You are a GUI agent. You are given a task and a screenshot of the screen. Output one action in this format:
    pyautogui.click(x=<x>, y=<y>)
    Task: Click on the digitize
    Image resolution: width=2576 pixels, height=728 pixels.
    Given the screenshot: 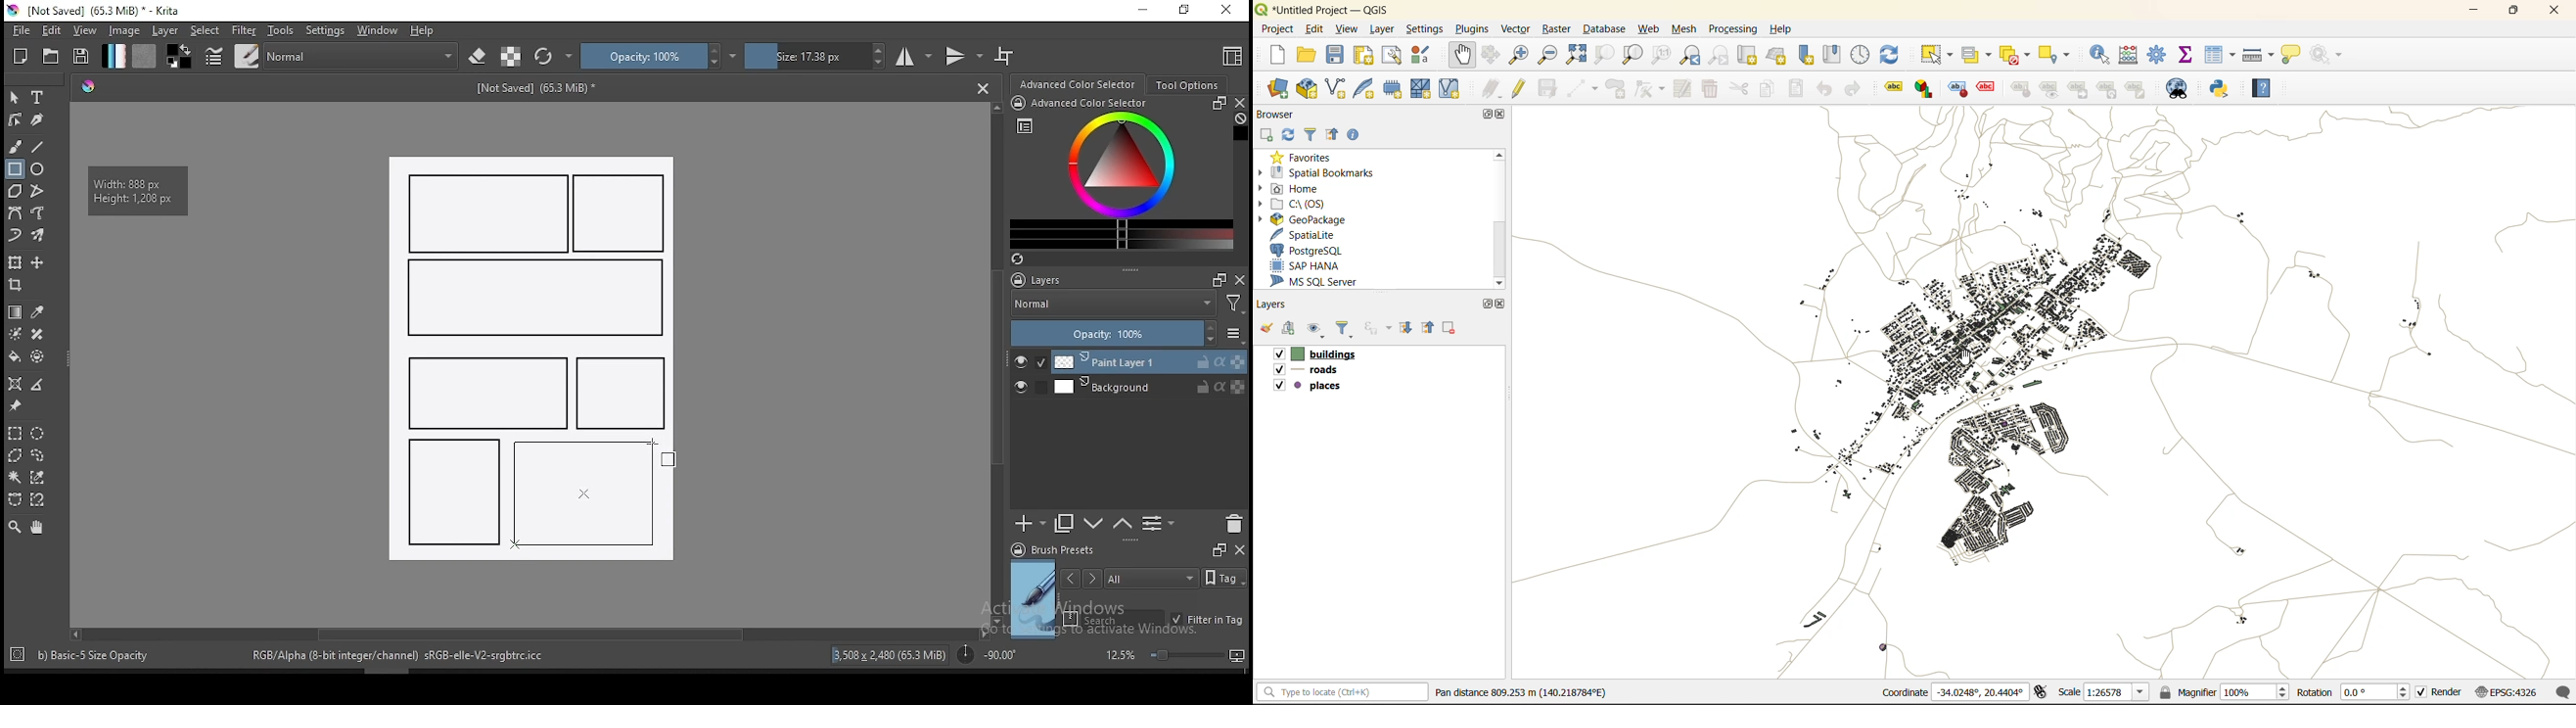 What is the action you would take?
    pyautogui.click(x=1582, y=87)
    